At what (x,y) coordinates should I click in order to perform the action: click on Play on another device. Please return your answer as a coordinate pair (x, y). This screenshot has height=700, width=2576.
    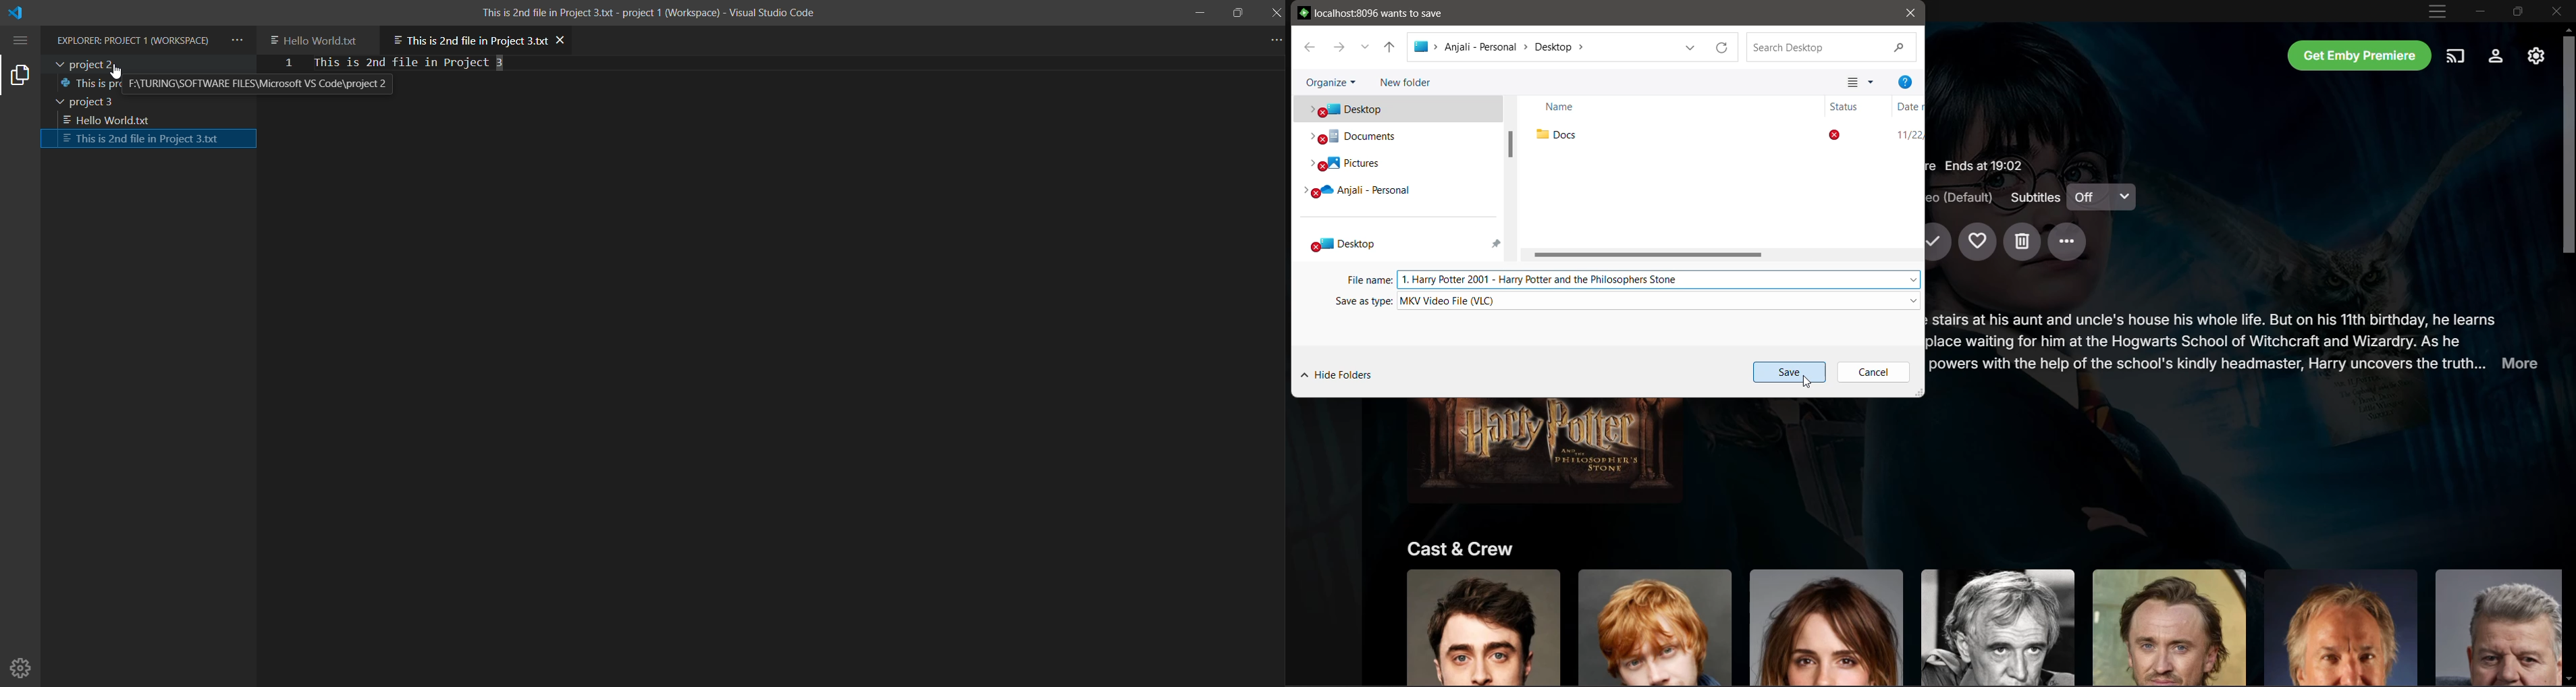
    Looking at the image, I should click on (2457, 55).